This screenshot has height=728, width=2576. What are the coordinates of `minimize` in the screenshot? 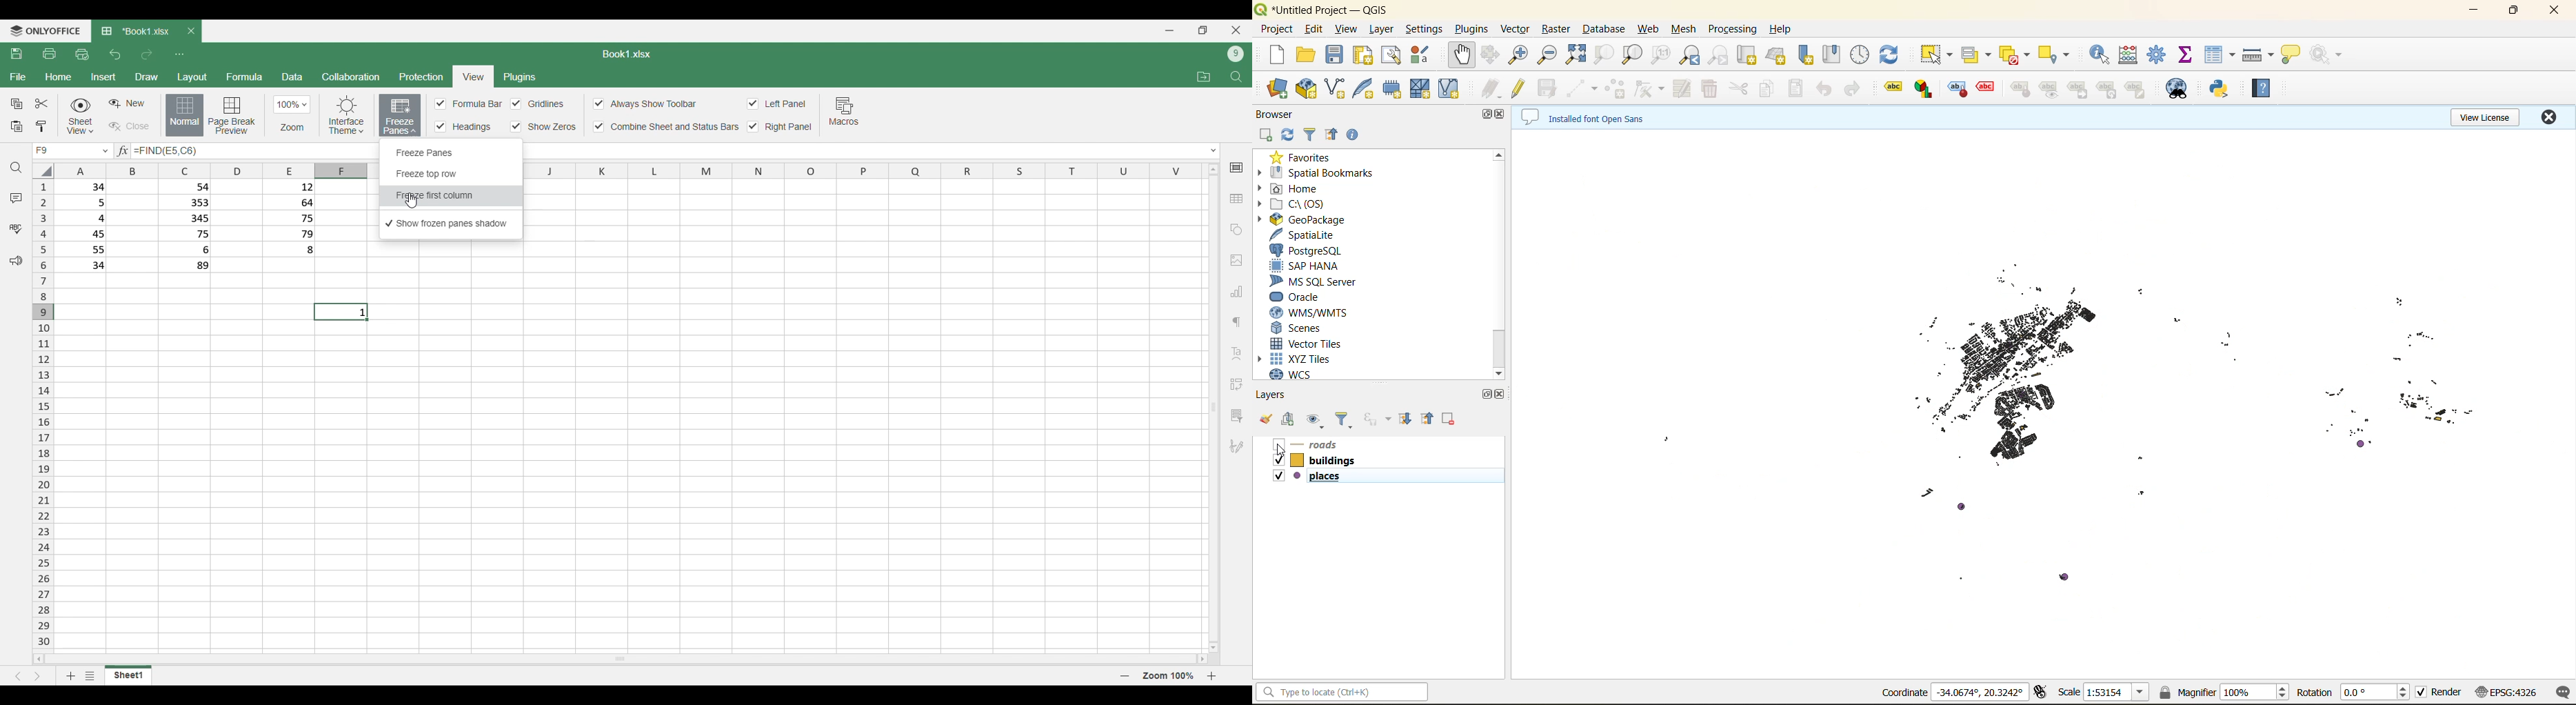 It's located at (2475, 14).